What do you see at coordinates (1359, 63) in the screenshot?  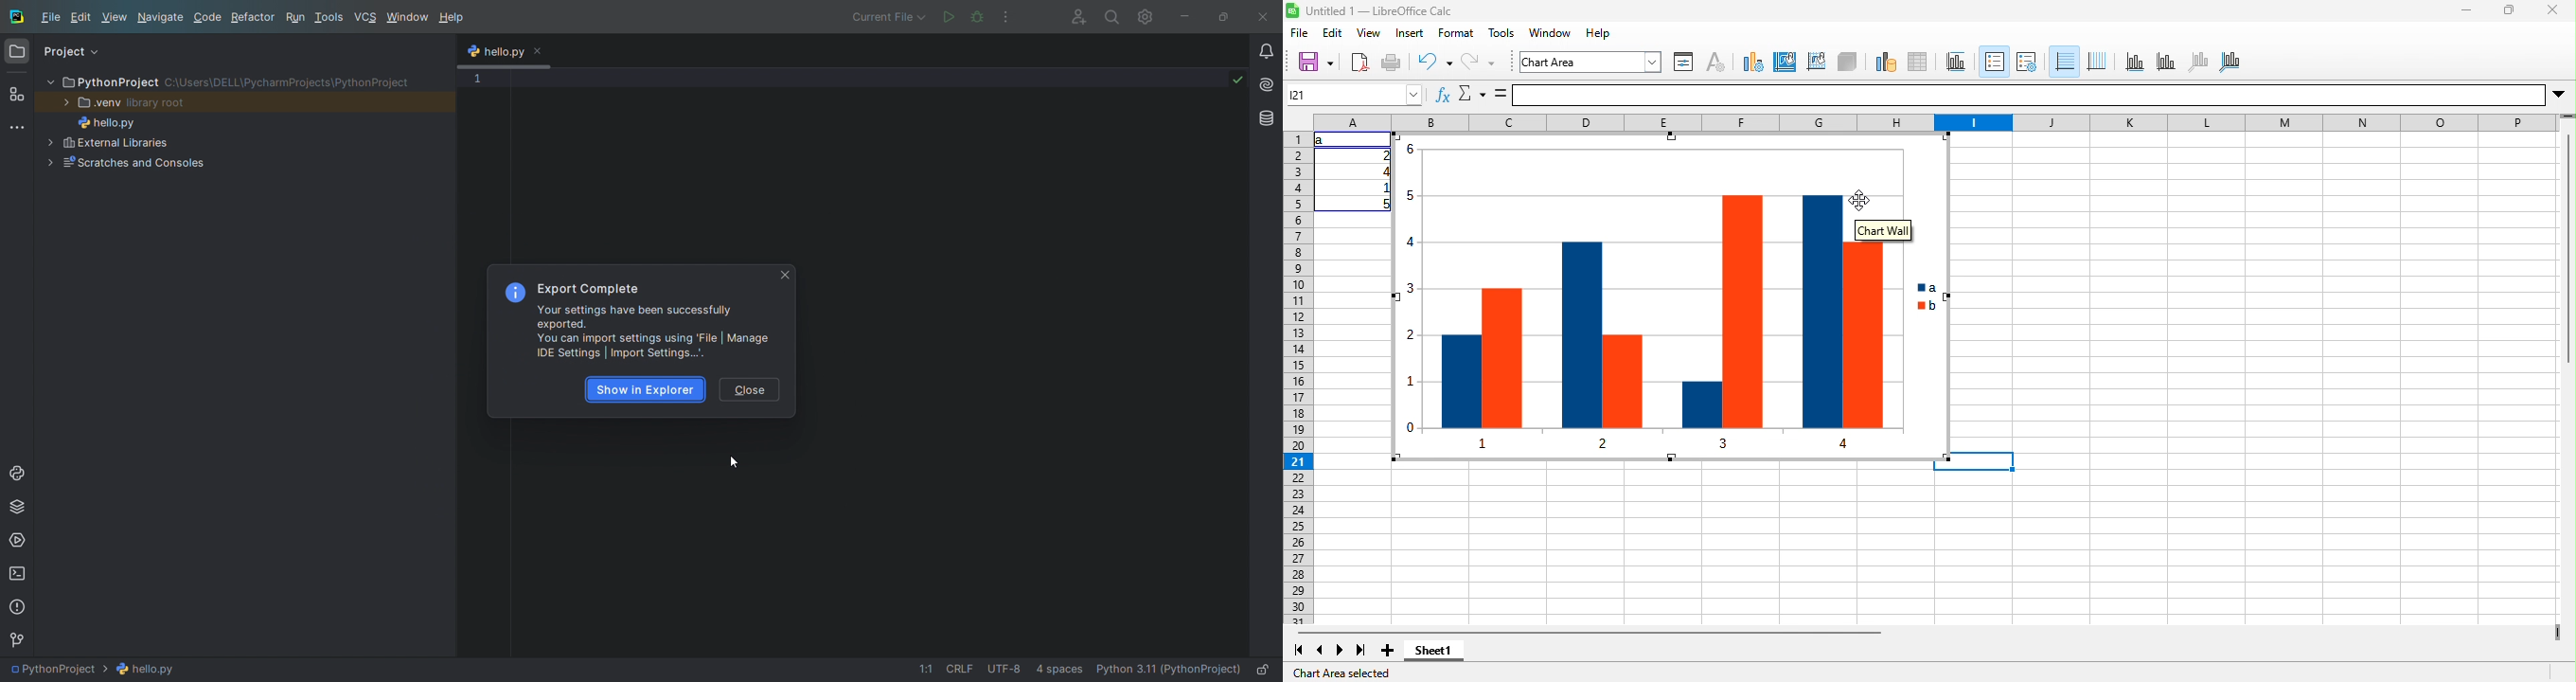 I see `export directly as pdf` at bounding box center [1359, 63].